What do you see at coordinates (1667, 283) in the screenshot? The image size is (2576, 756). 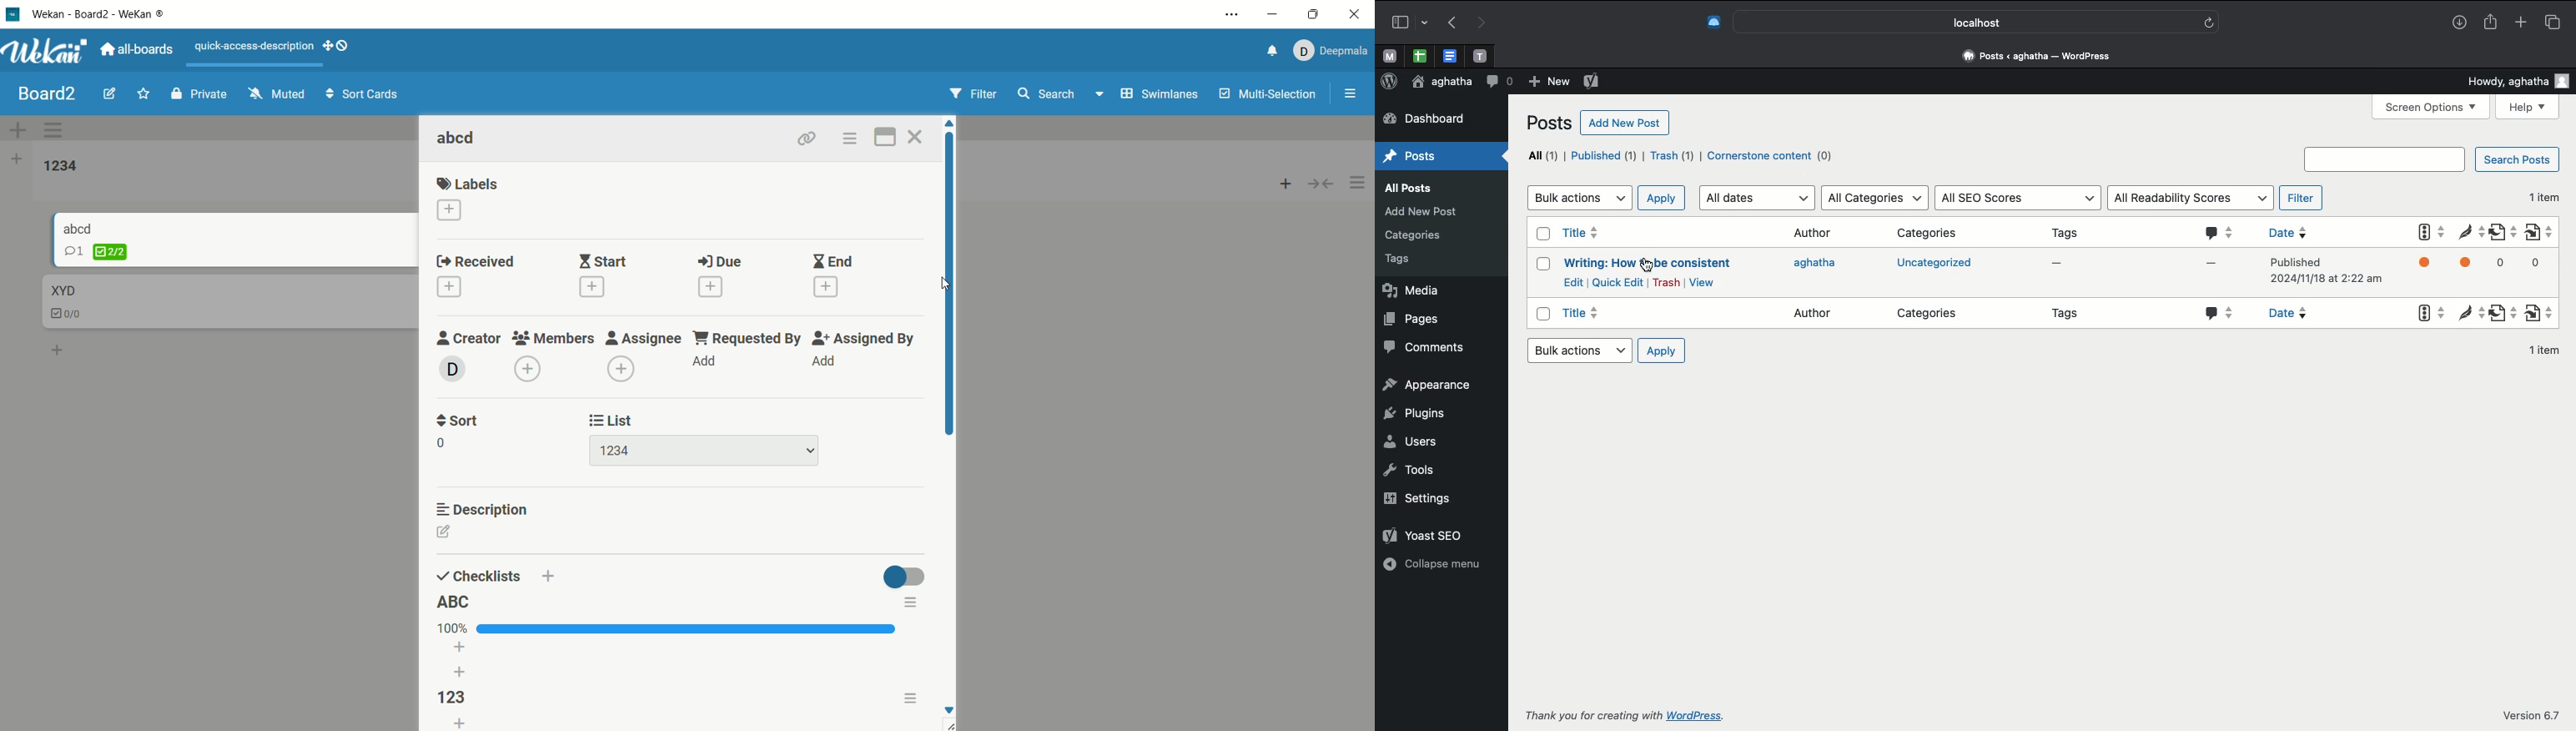 I see `Trash` at bounding box center [1667, 283].